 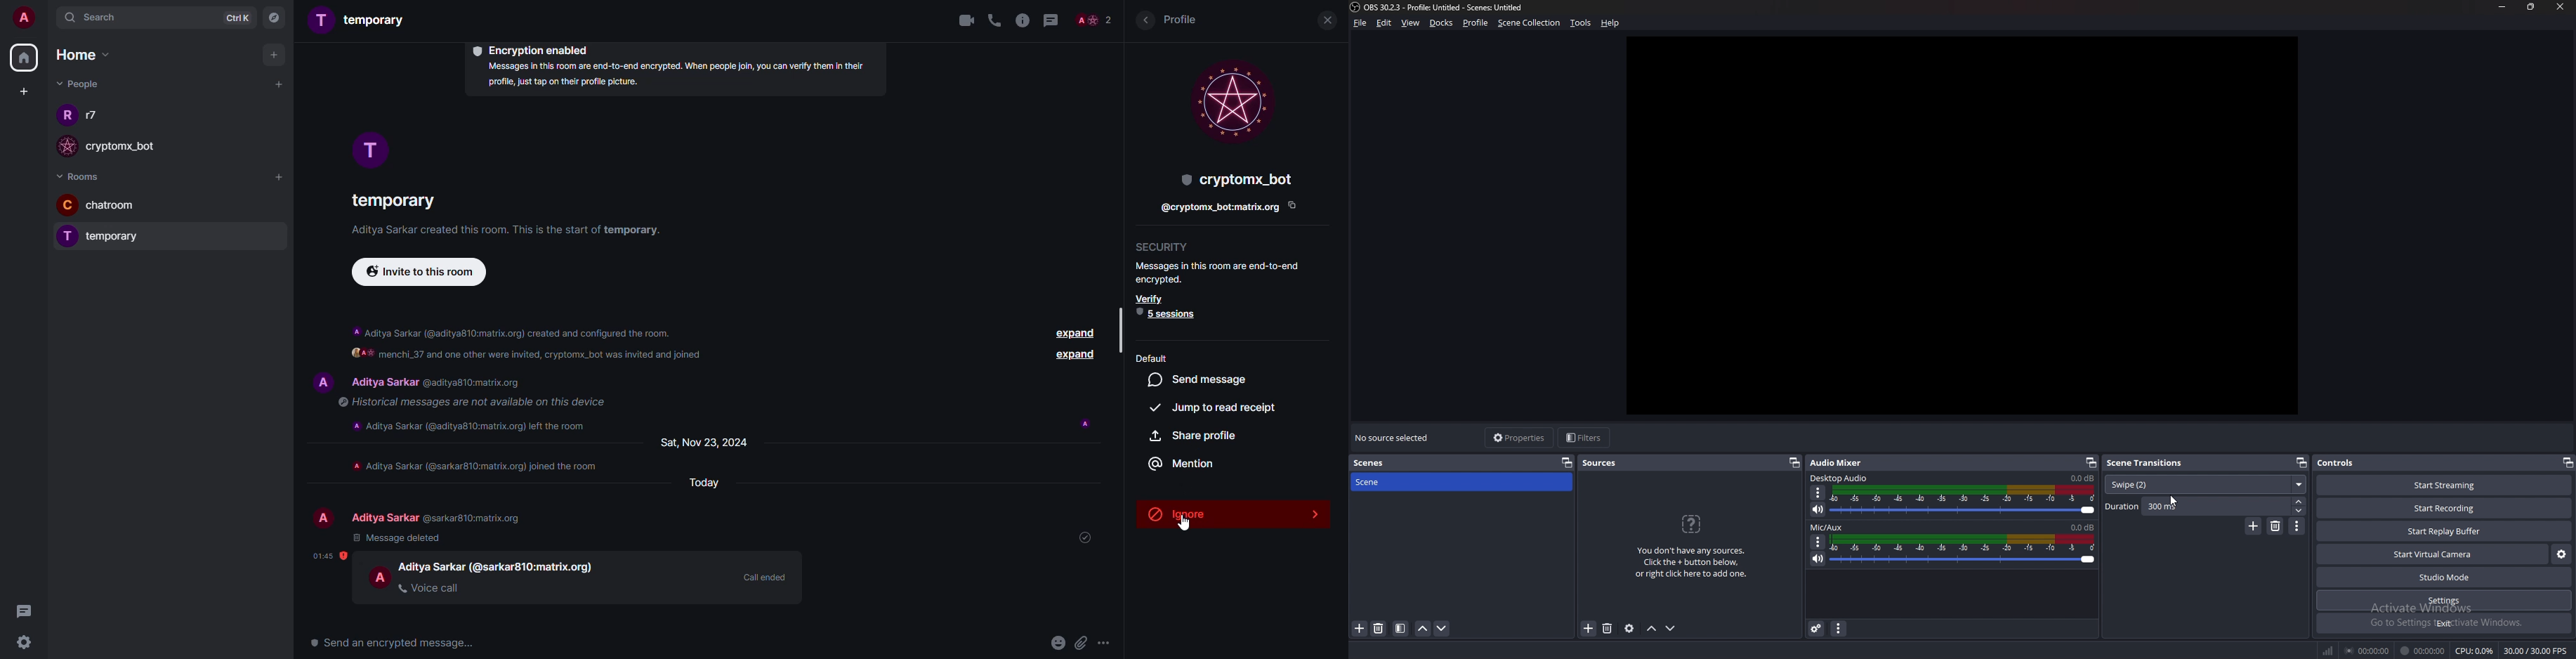 I want to click on people, so click(x=439, y=518).